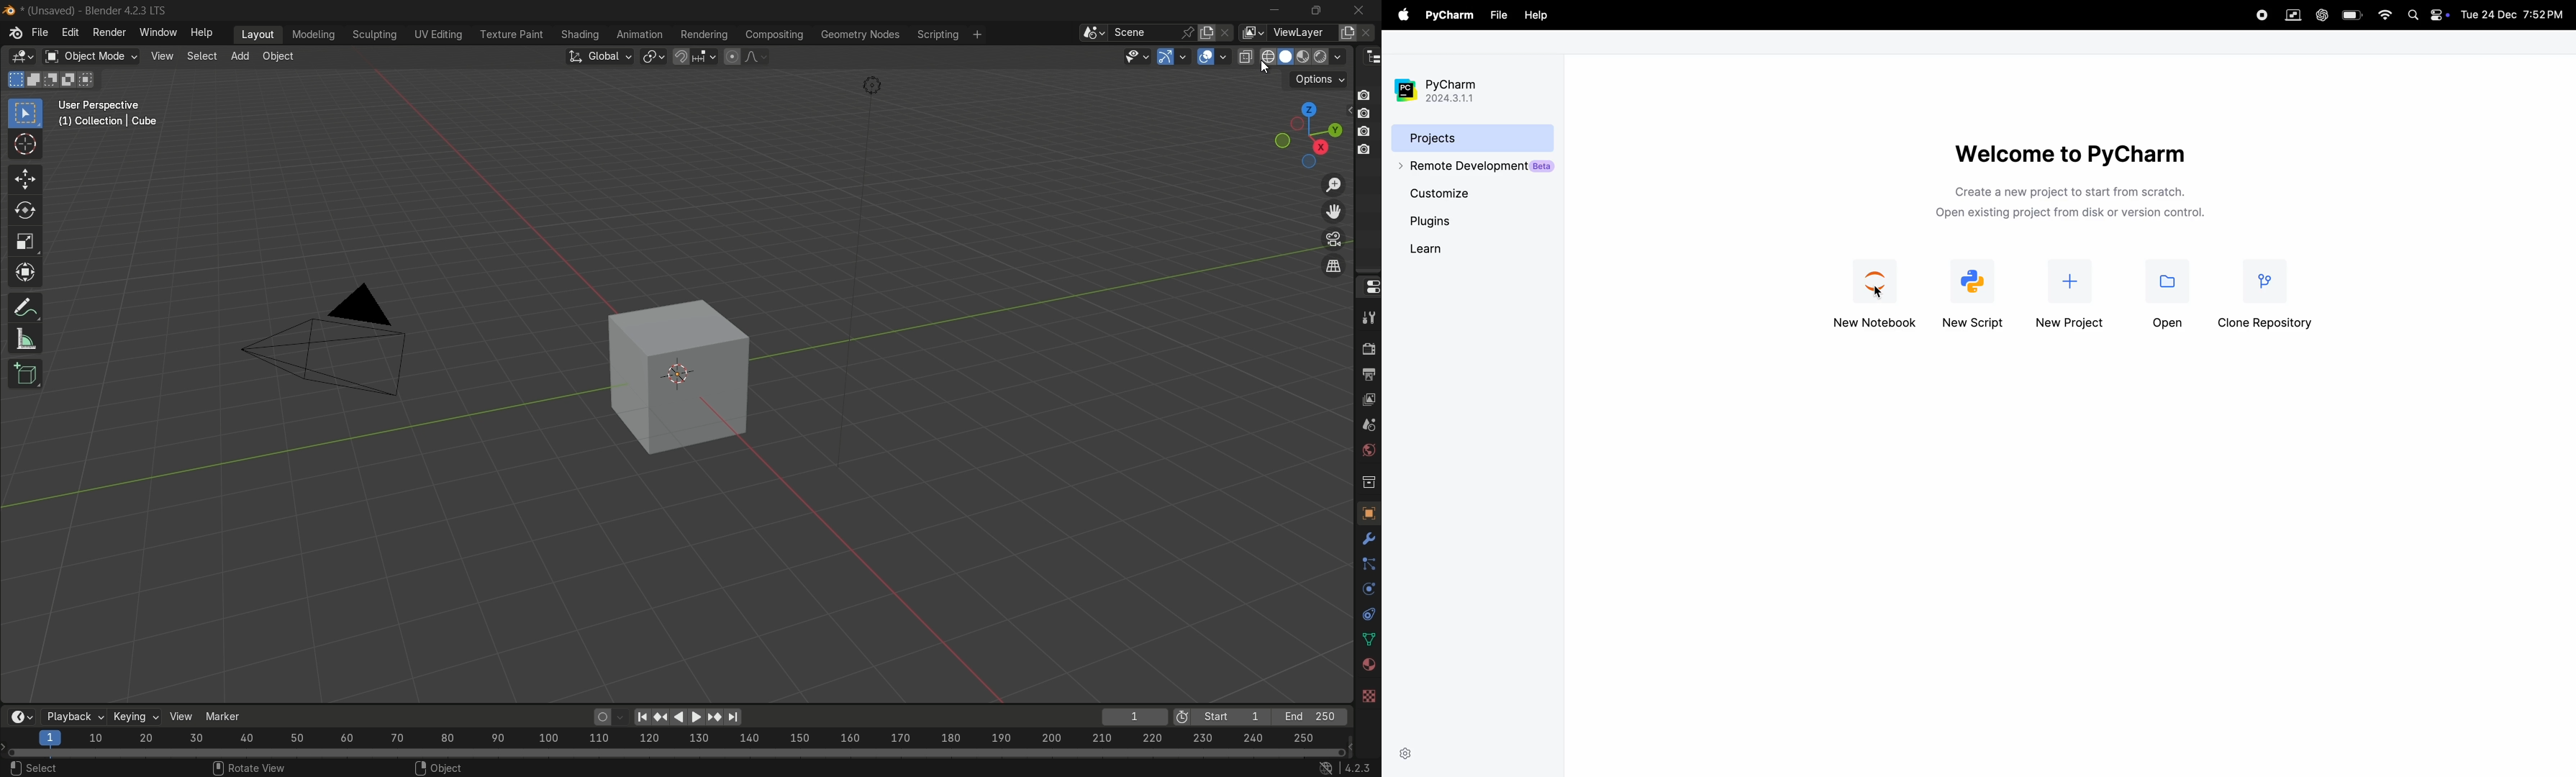 This screenshot has width=2576, height=784. Describe the element at coordinates (1447, 193) in the screenshot. I see `cutomize` at that location.